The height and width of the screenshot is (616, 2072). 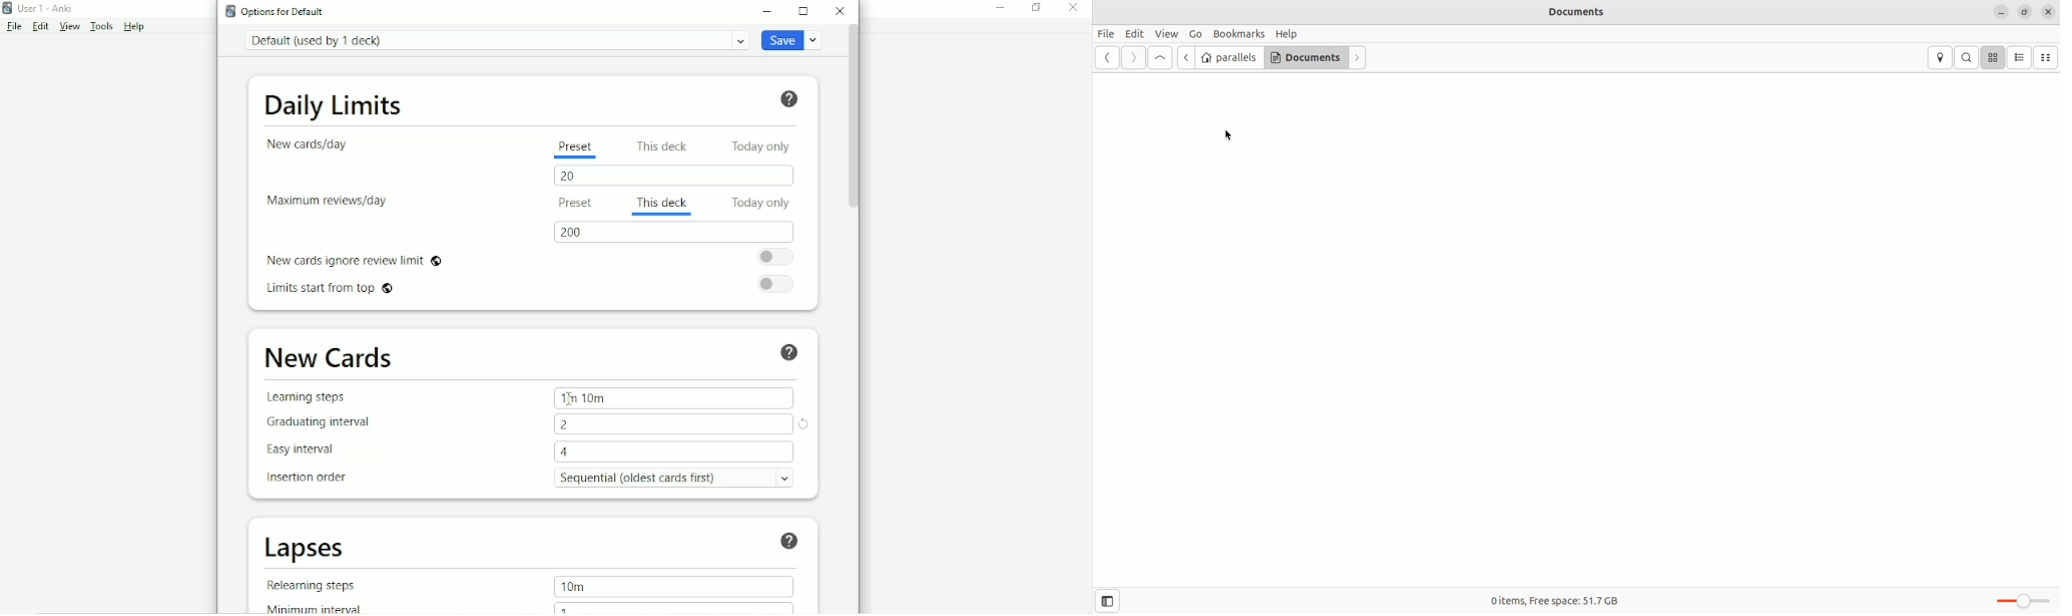 I want to click on Close, so click(x=1076, y=8).